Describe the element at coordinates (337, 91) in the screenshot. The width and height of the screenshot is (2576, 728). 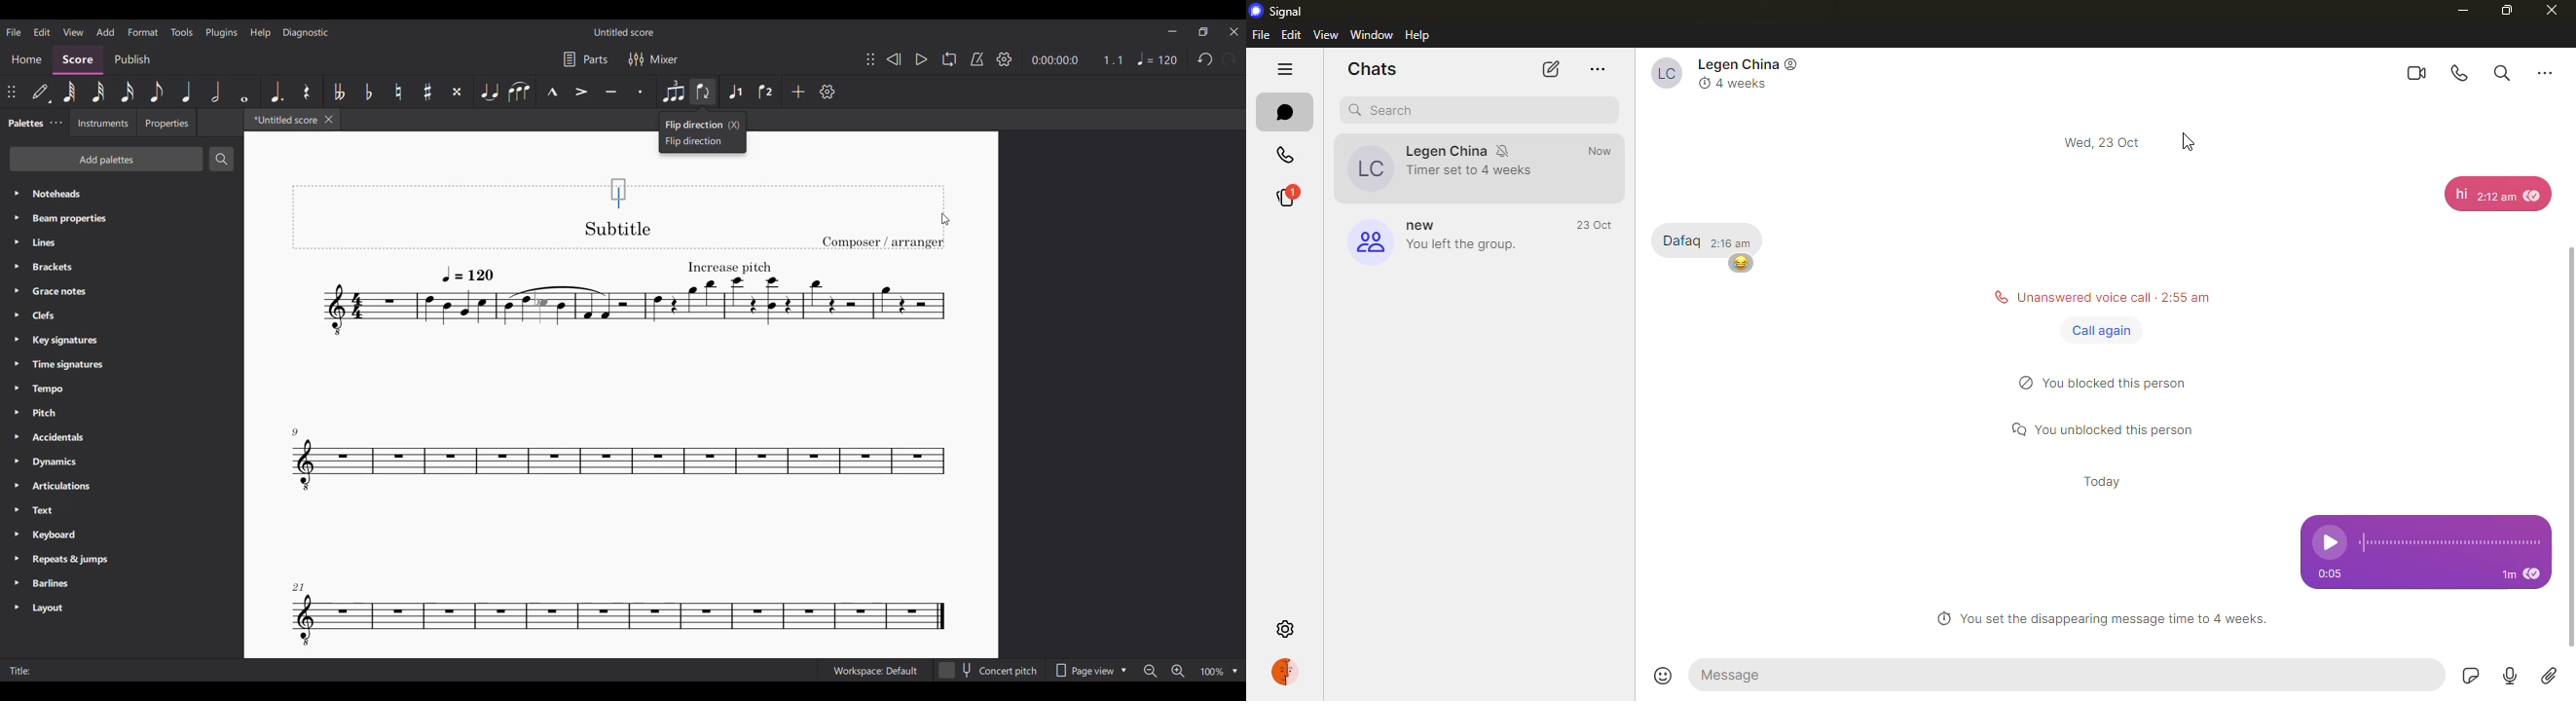
I see `Toggle double flat` at that location.